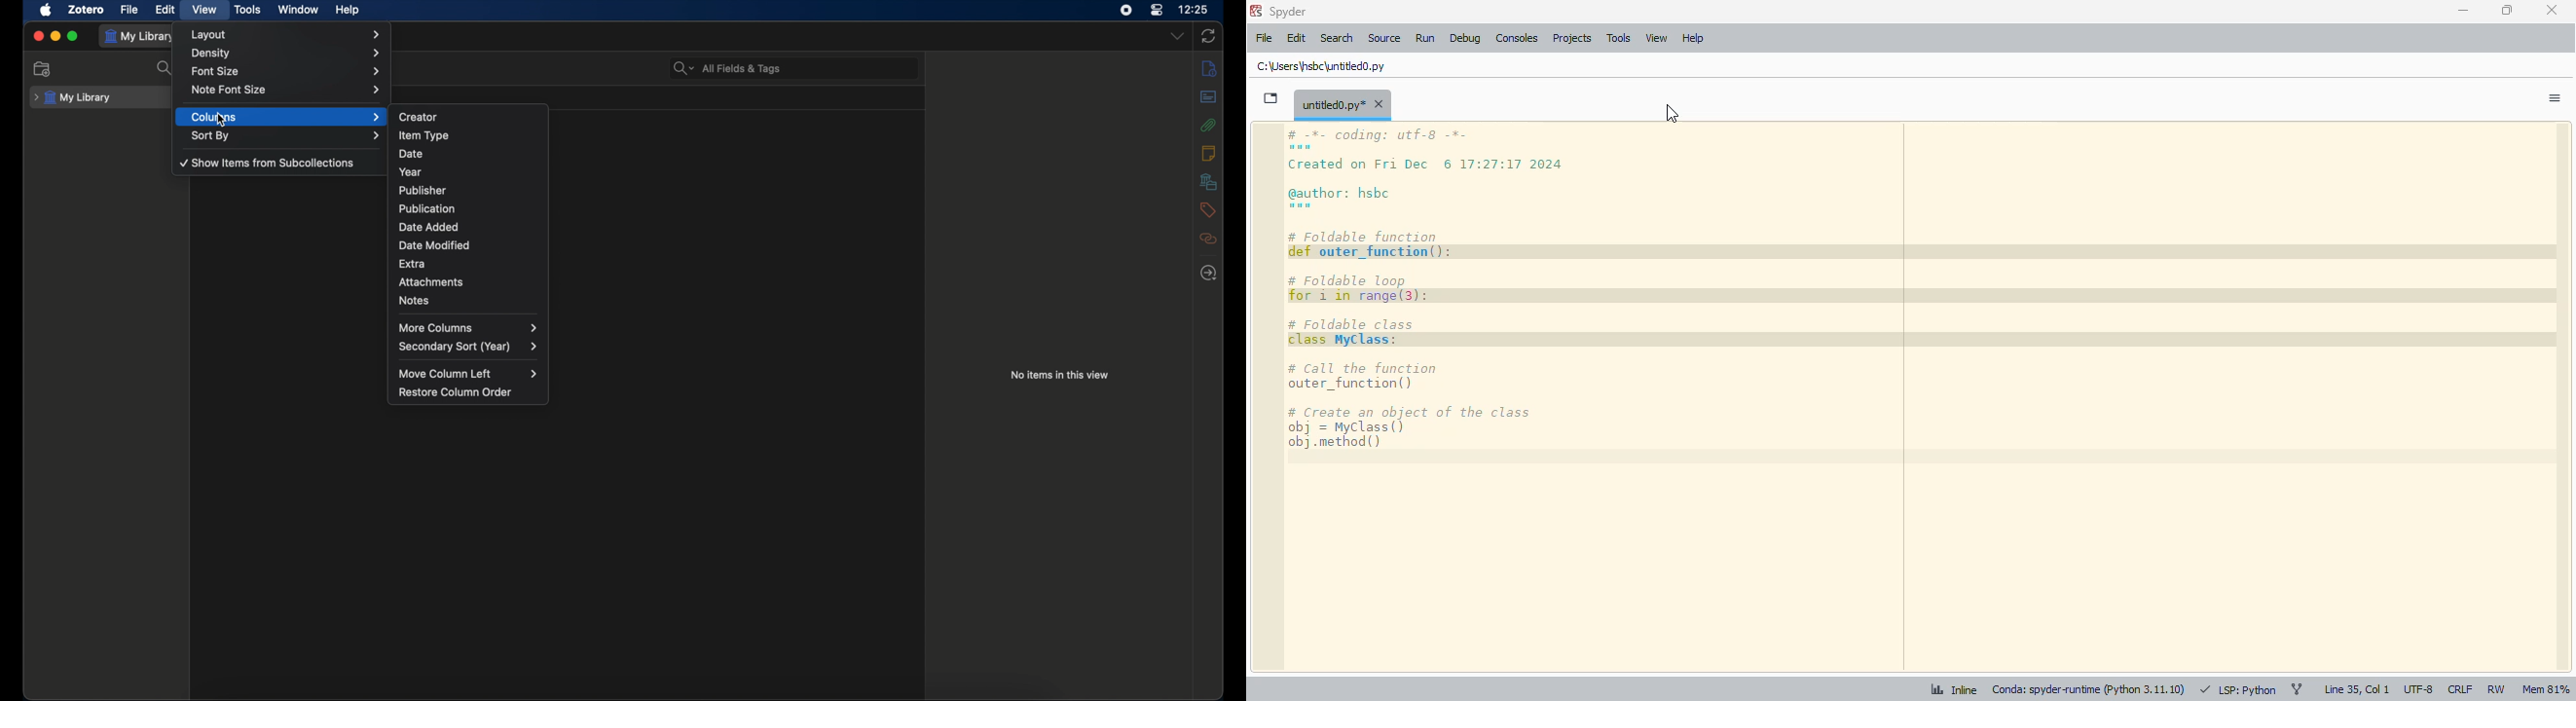 The width and height of the screenshot is (2576, 728). What do you see at coordinates (727, 68) in the screenshot?
I see `search bar` at bounding box center [727, 68].